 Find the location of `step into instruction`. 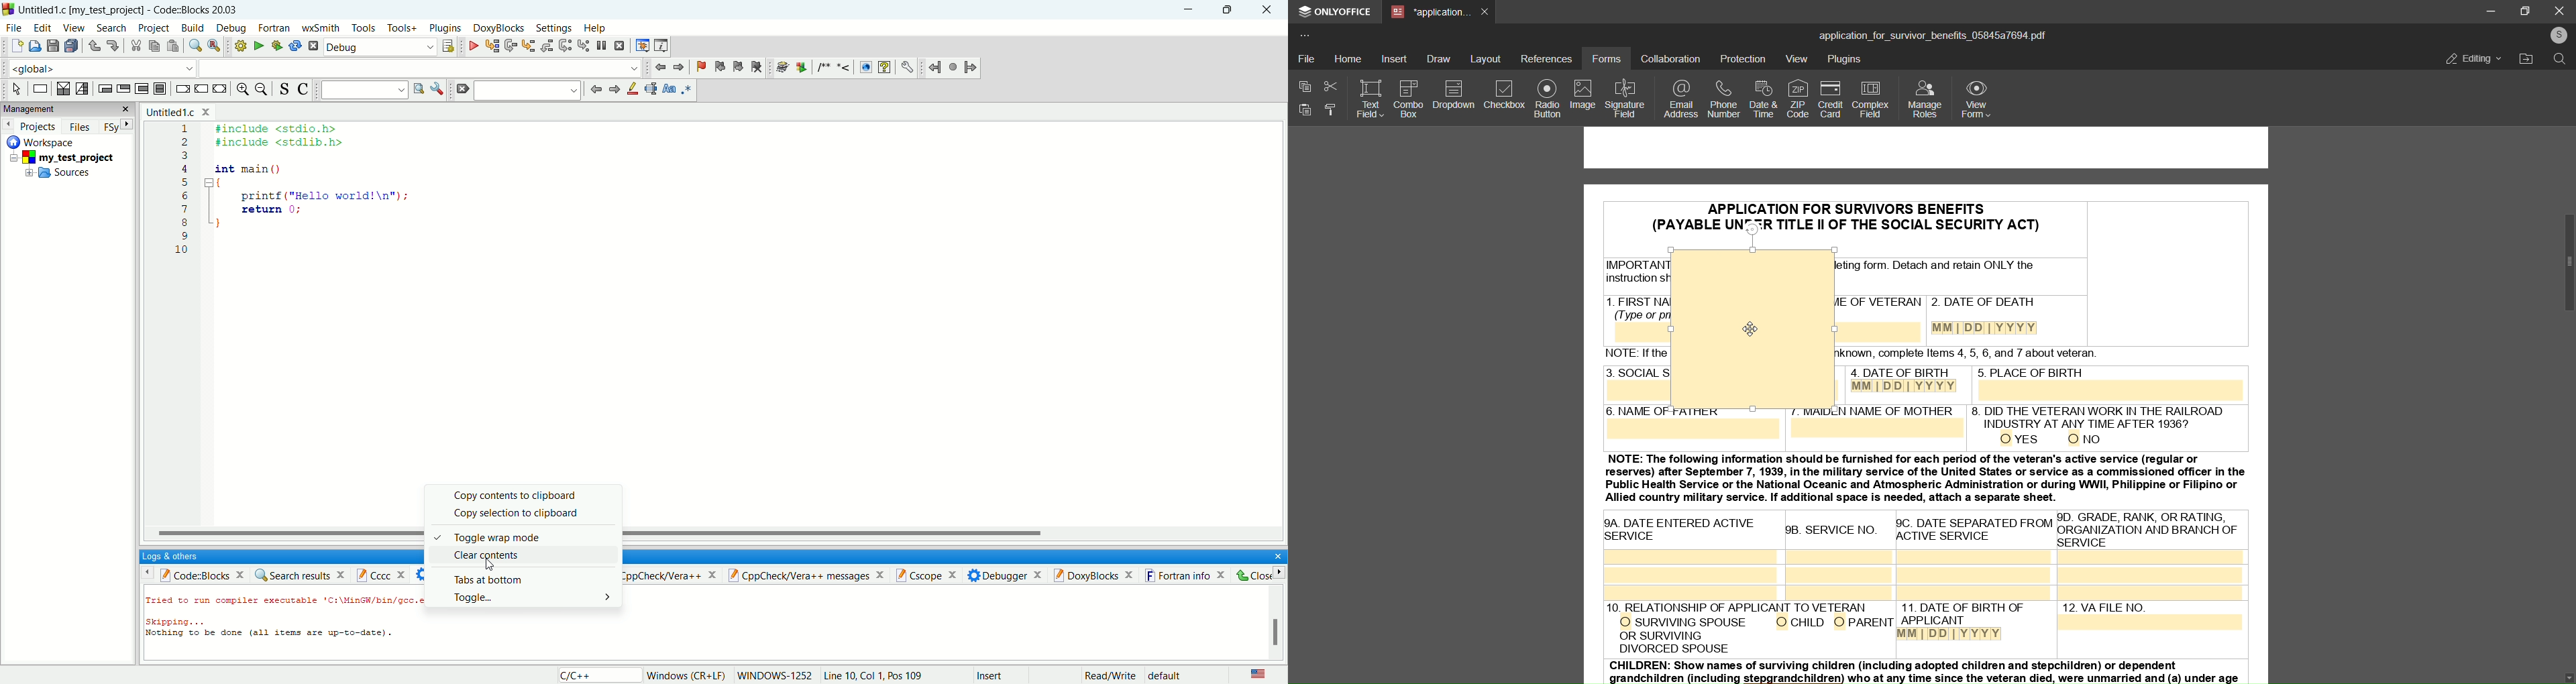

step into instruction is located at coordinates (584, 46).